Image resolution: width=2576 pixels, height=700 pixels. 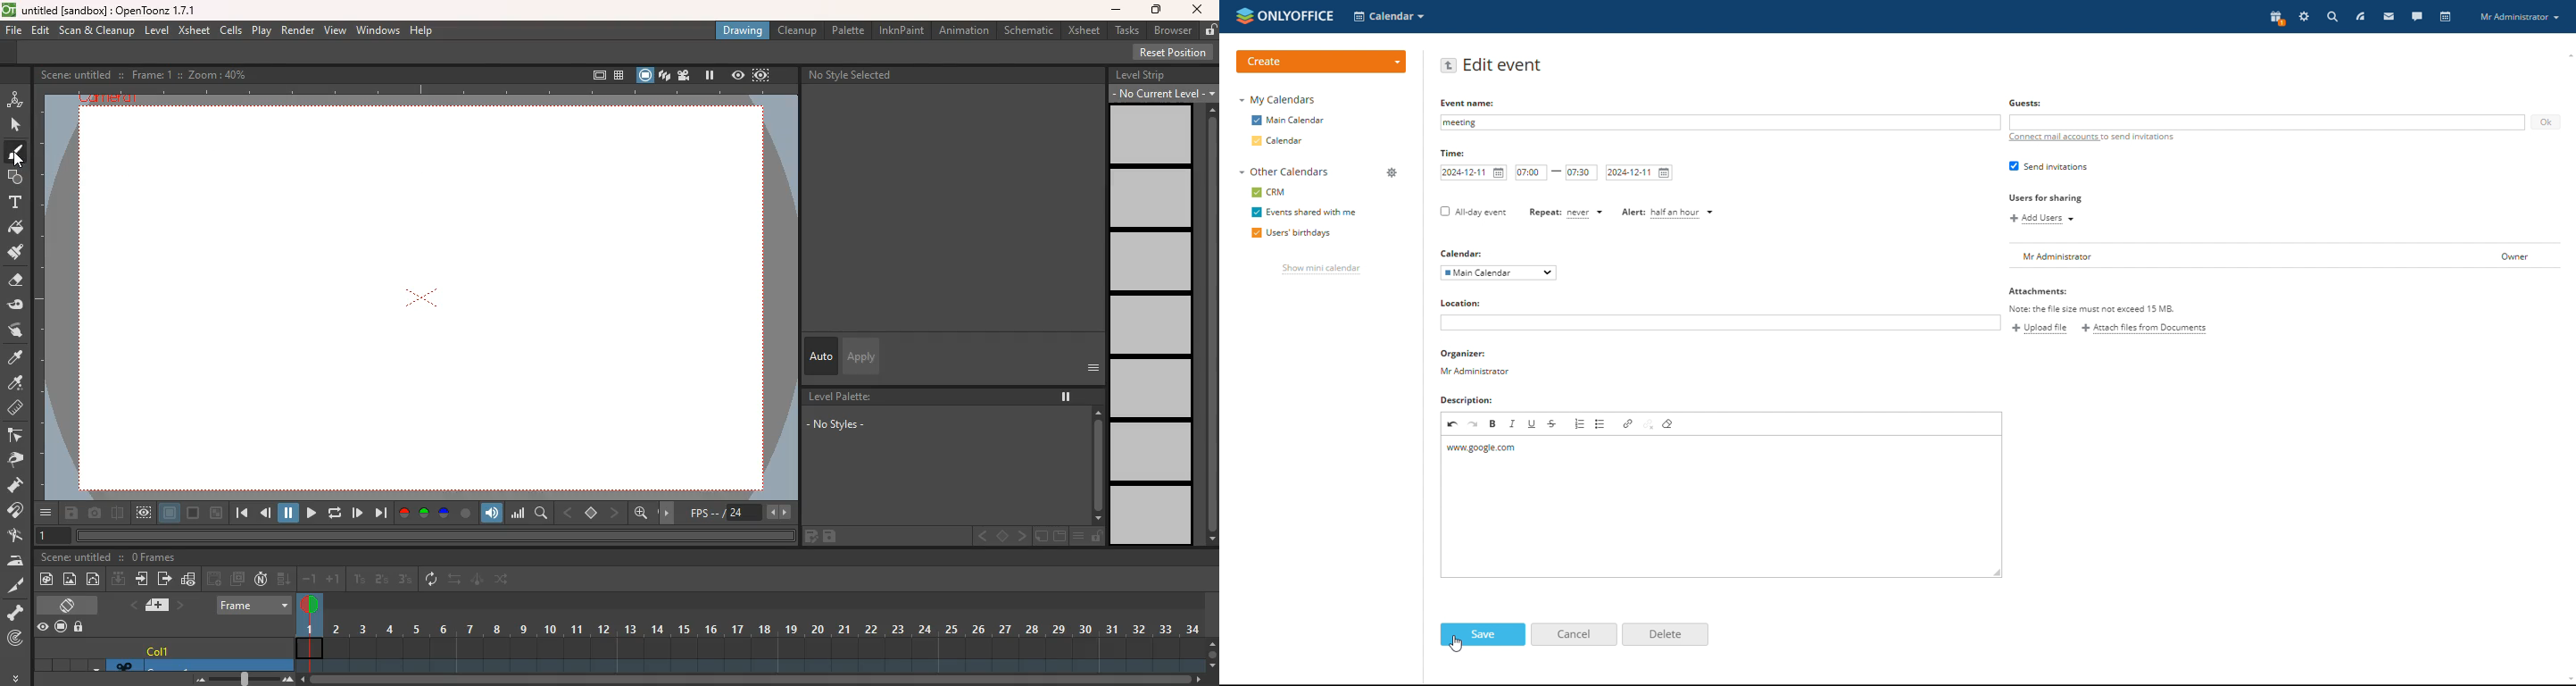 What do you see at coordinates (1284, 14) in the screenshot?
I see `logo` at bounding box center [1284, 14].